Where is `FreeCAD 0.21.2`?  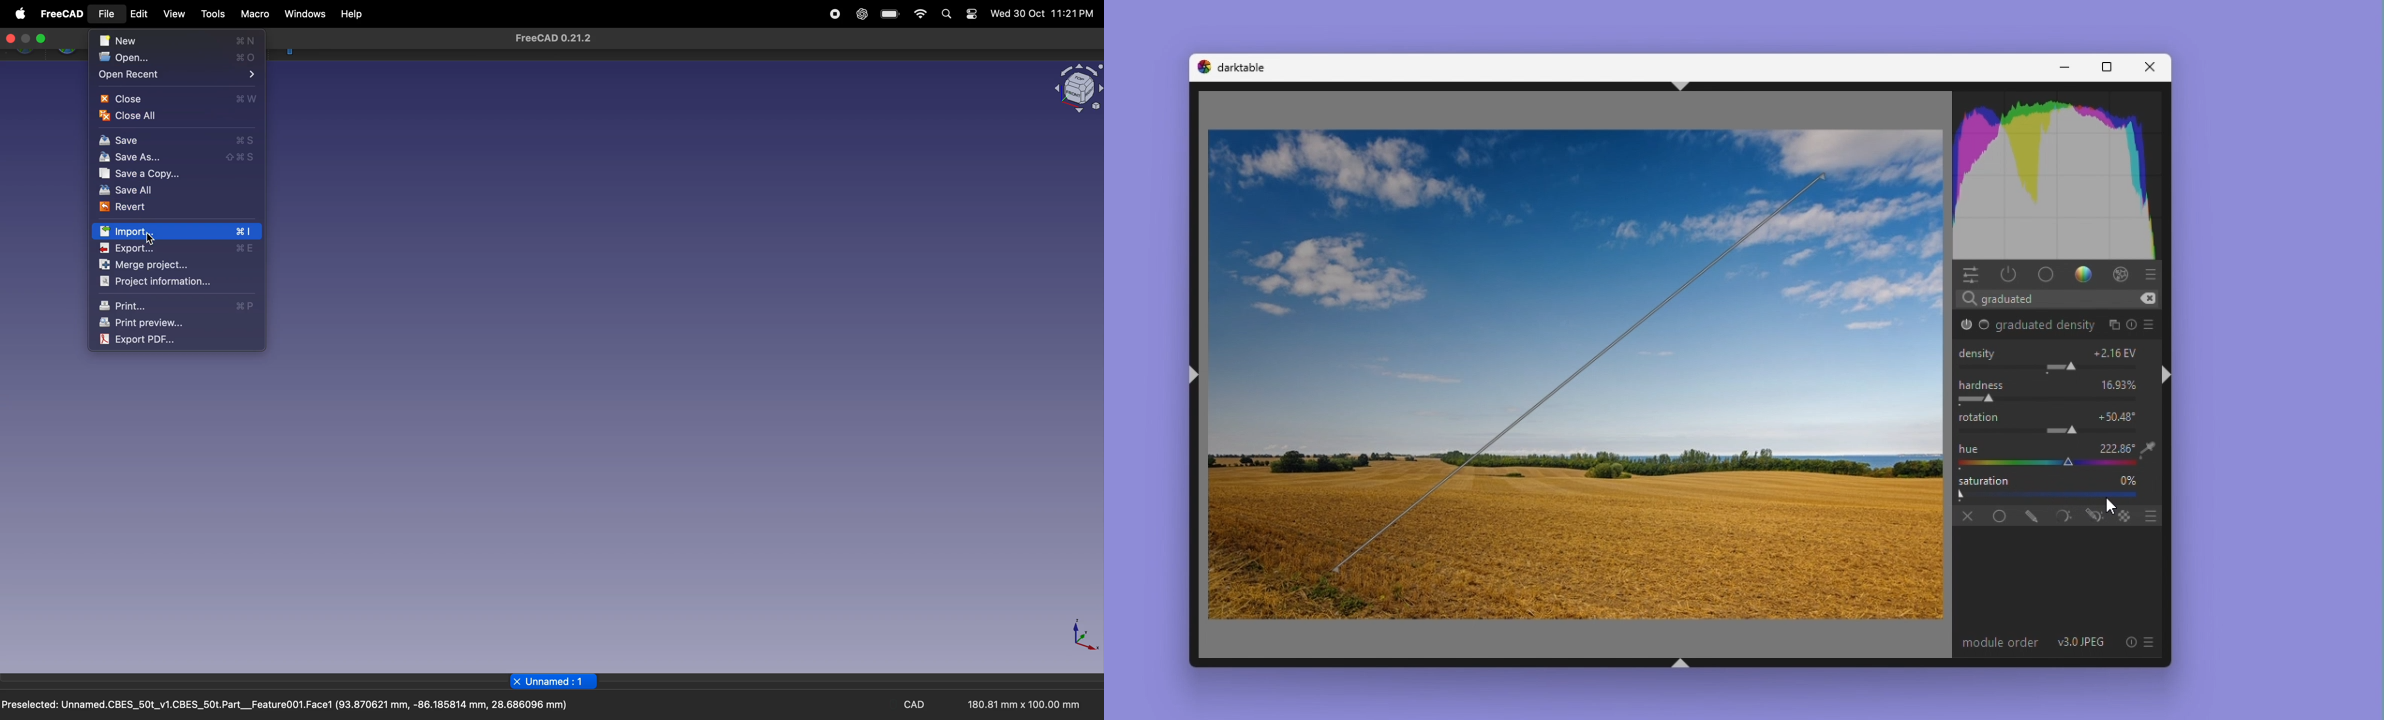
FreeCAD 0.21.2 is located at coordinates (553, 38).